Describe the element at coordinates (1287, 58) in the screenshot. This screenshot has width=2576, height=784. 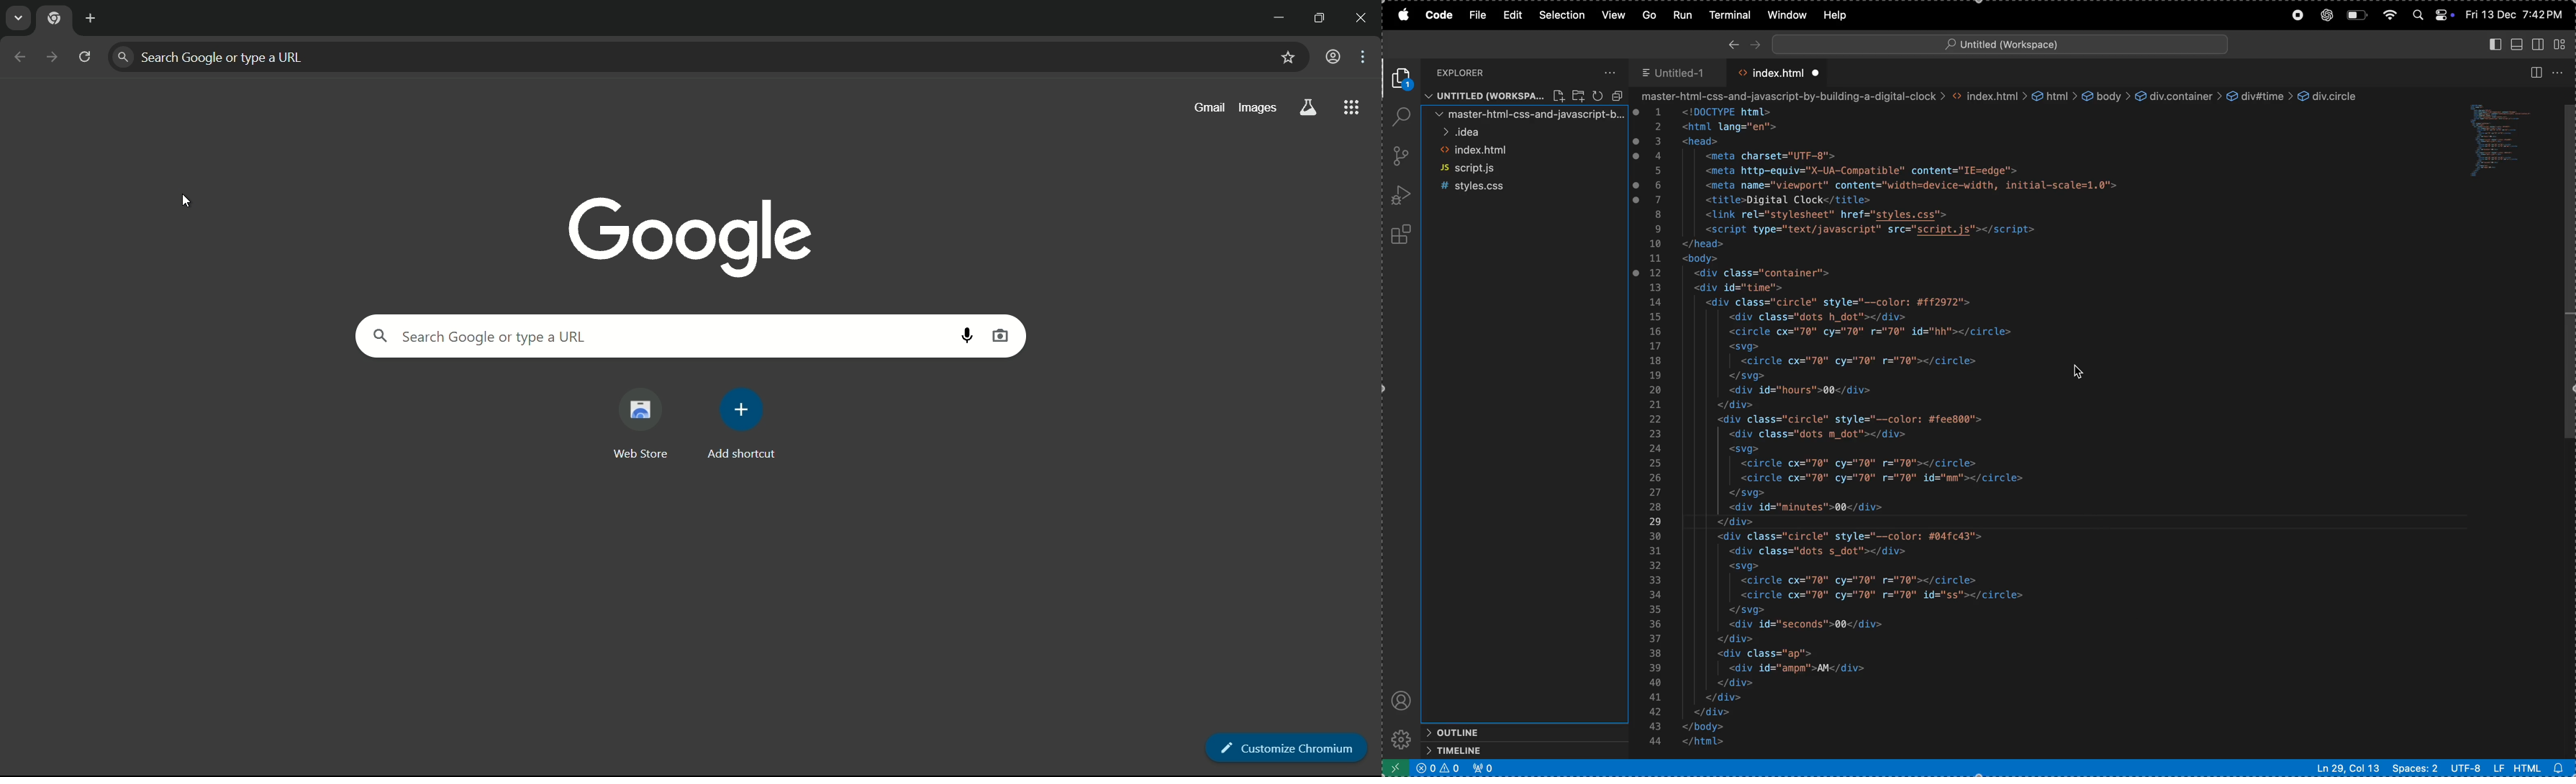
I see `bookmark this tab` at that location.